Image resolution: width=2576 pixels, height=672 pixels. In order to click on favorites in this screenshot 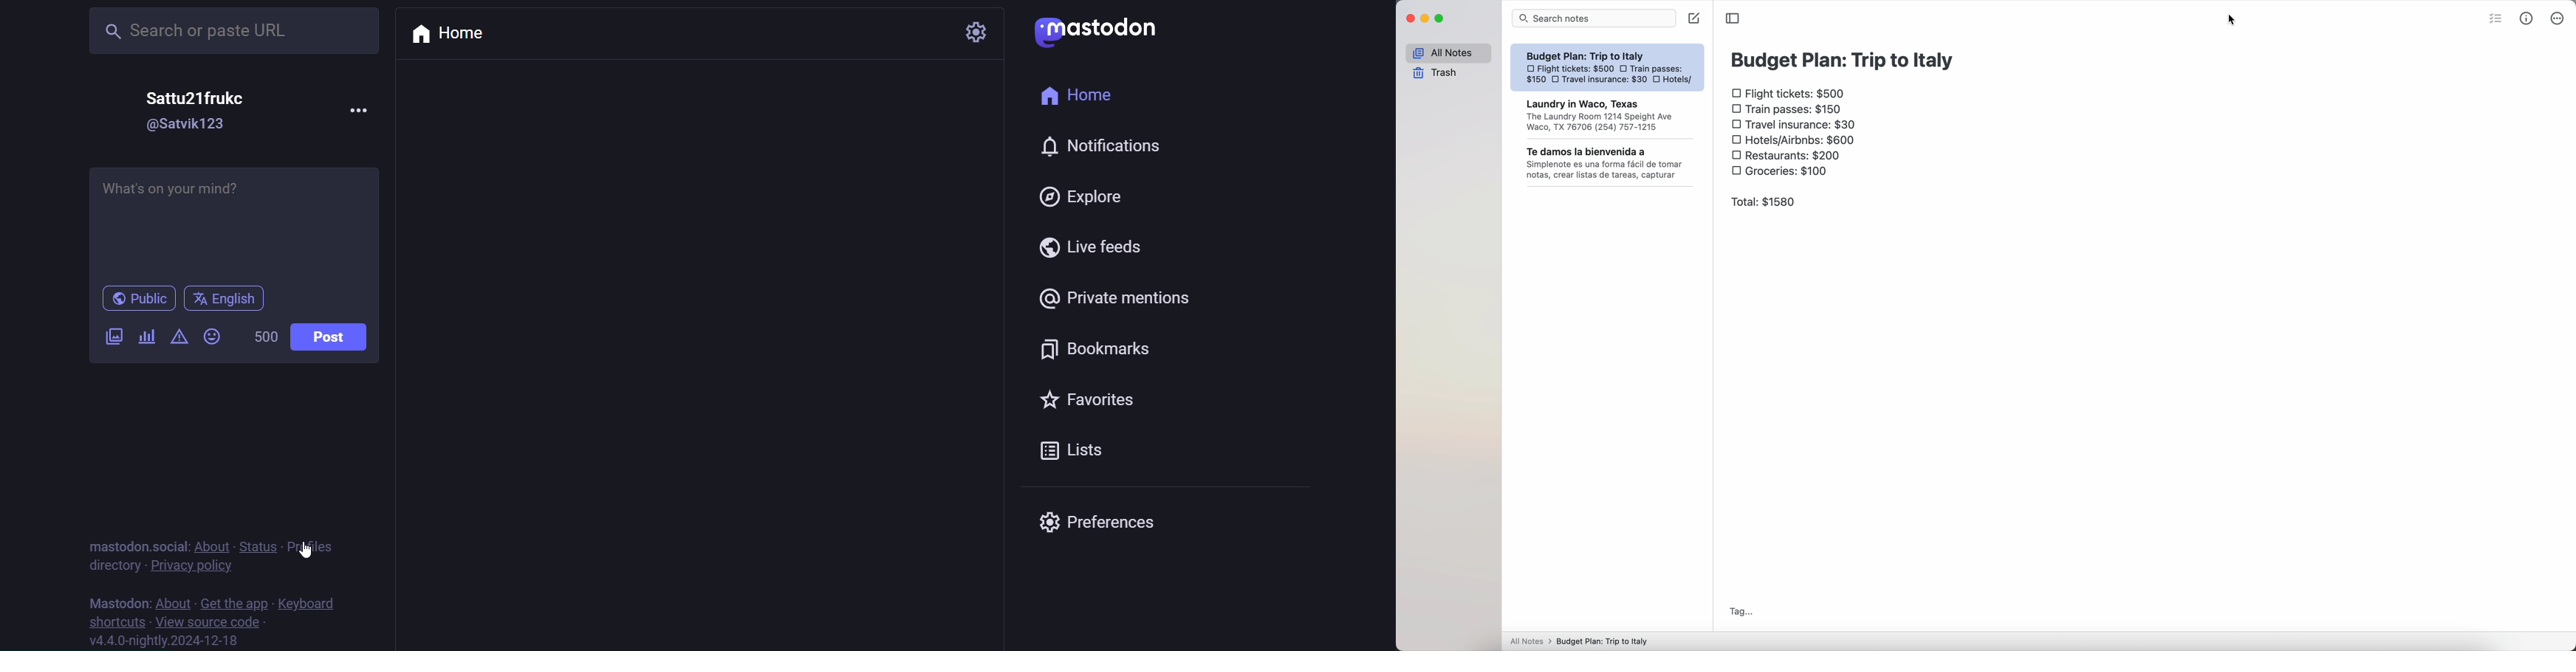, I will do `click(1101, 399)`.